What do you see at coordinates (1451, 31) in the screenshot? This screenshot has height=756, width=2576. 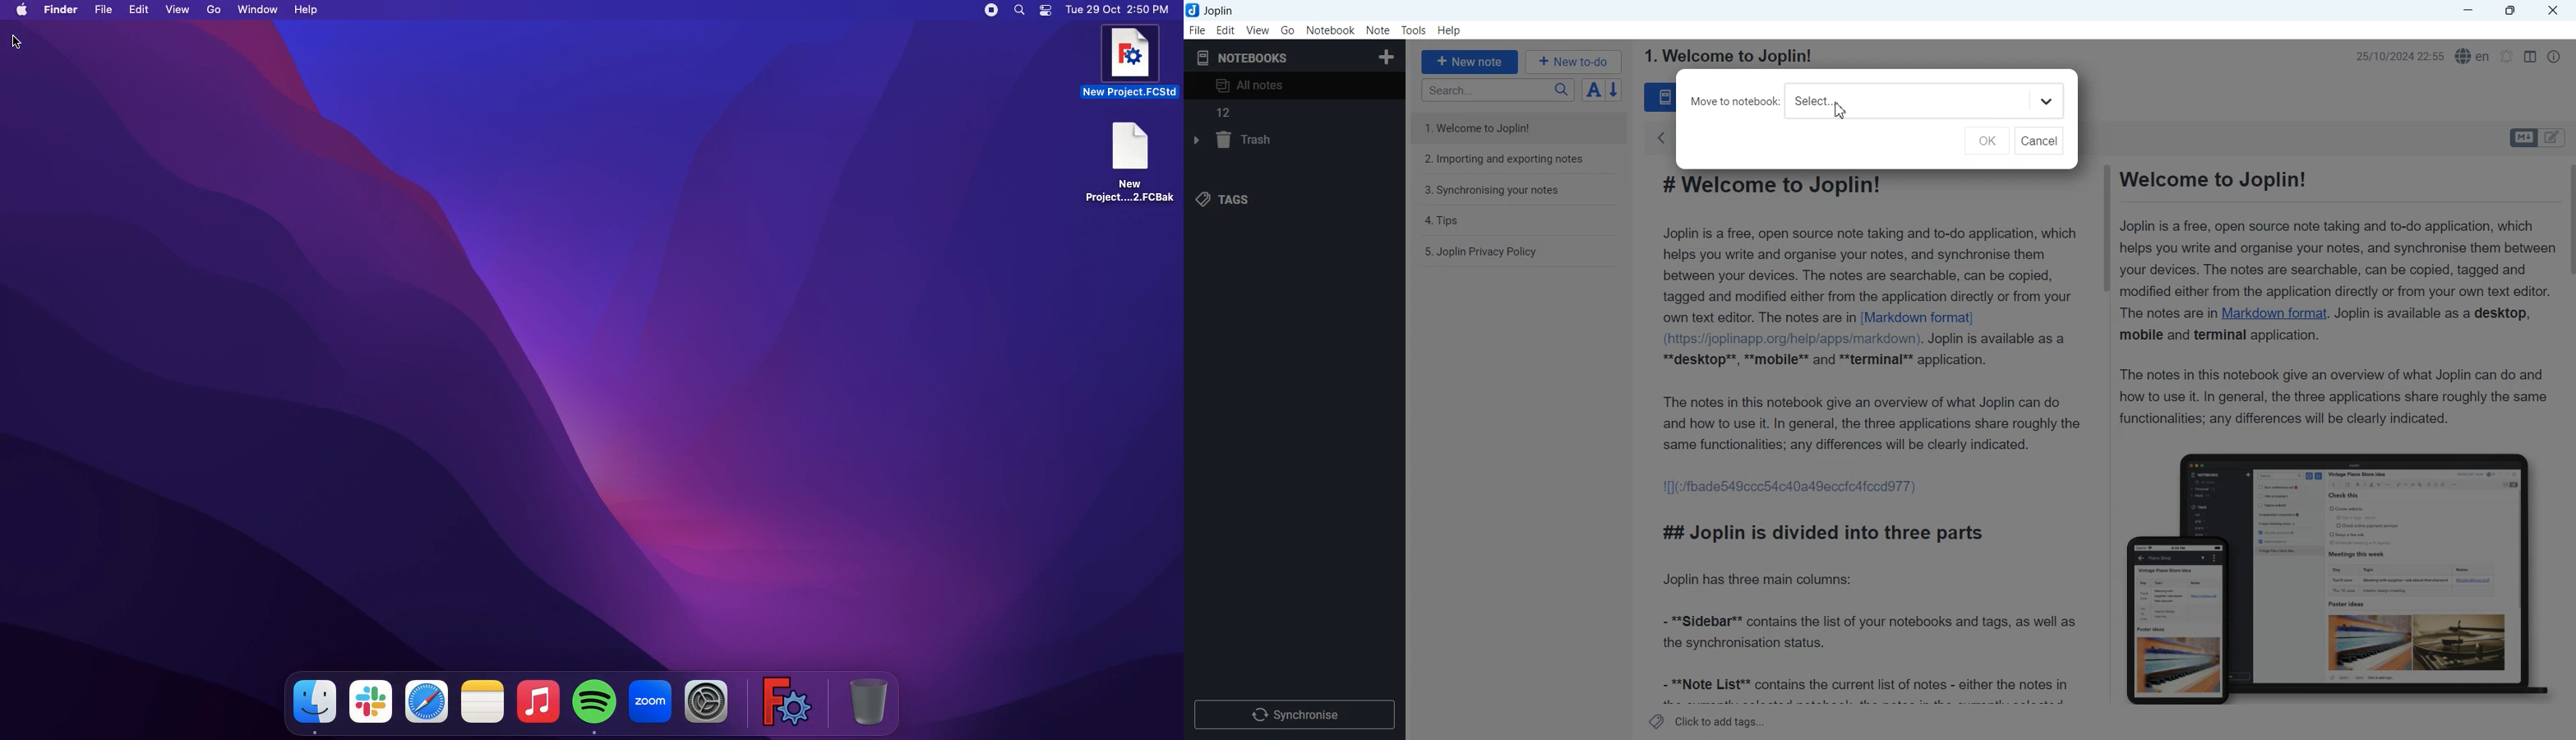 I see `Help` at bounding box center [1451, 31].